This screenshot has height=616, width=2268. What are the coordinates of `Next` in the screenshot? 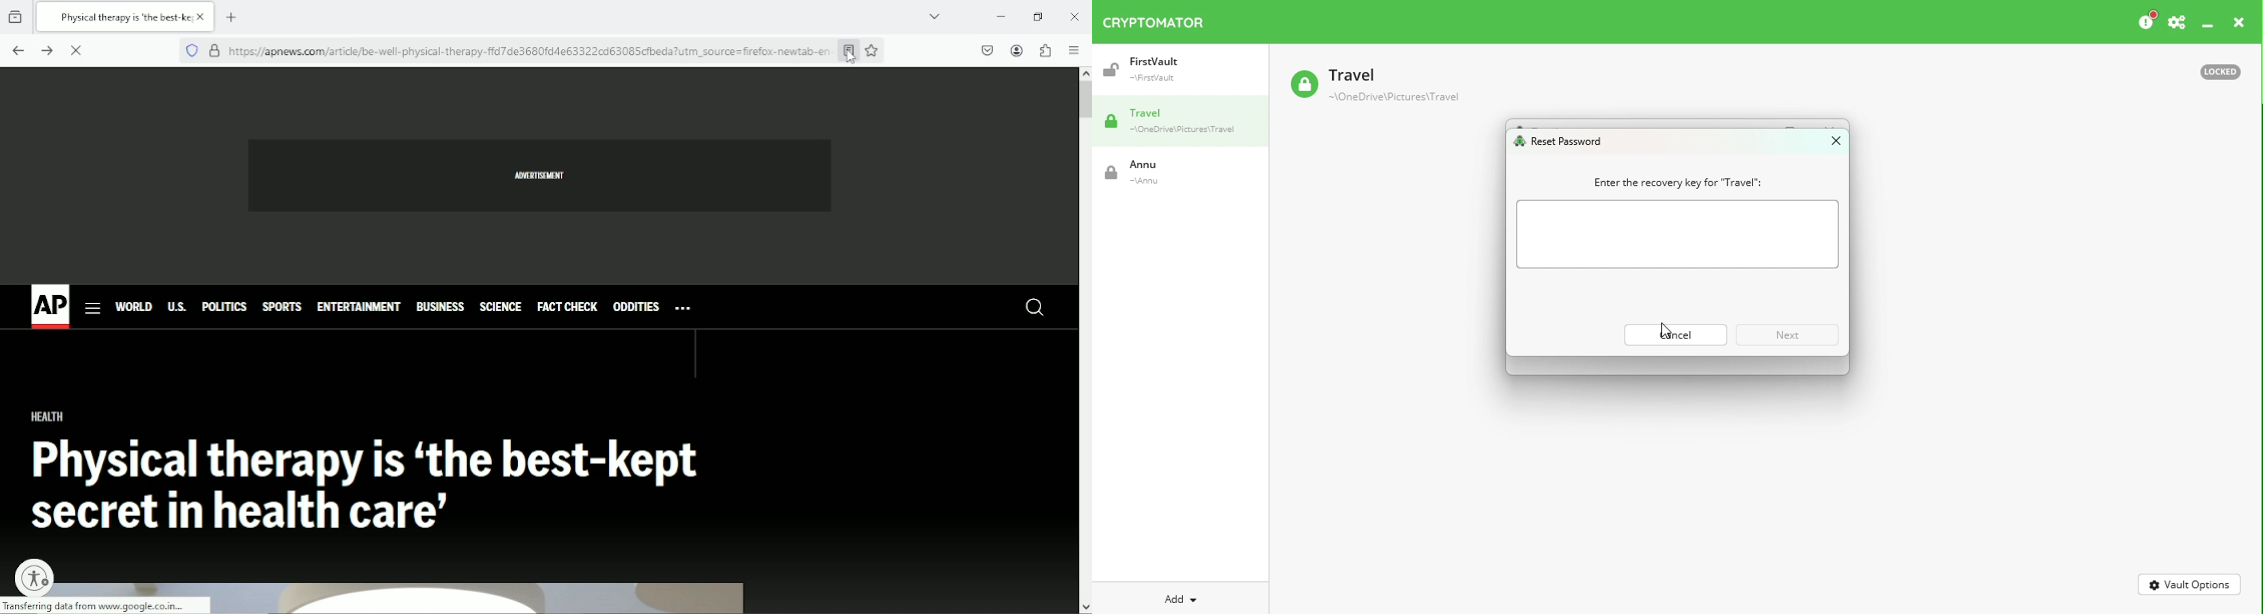 It's located at (1784, 334).